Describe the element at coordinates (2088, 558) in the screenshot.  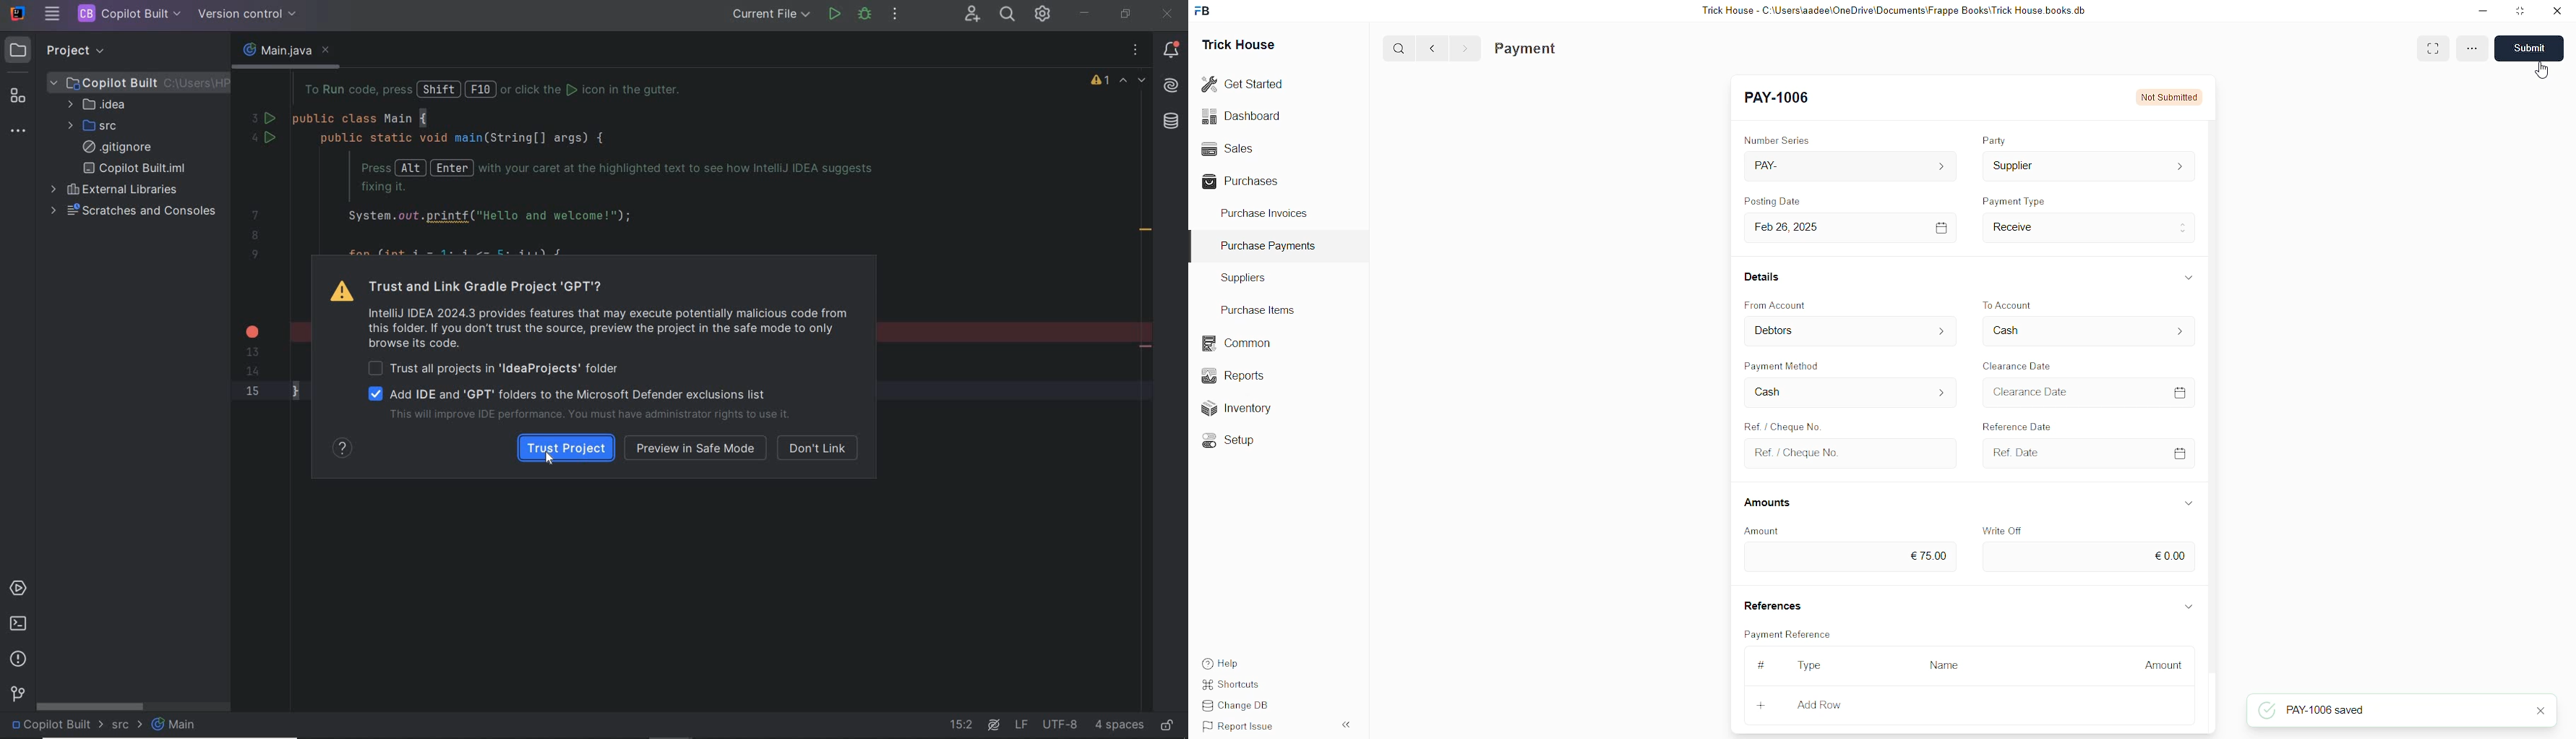
I see `€0.00` at that location.